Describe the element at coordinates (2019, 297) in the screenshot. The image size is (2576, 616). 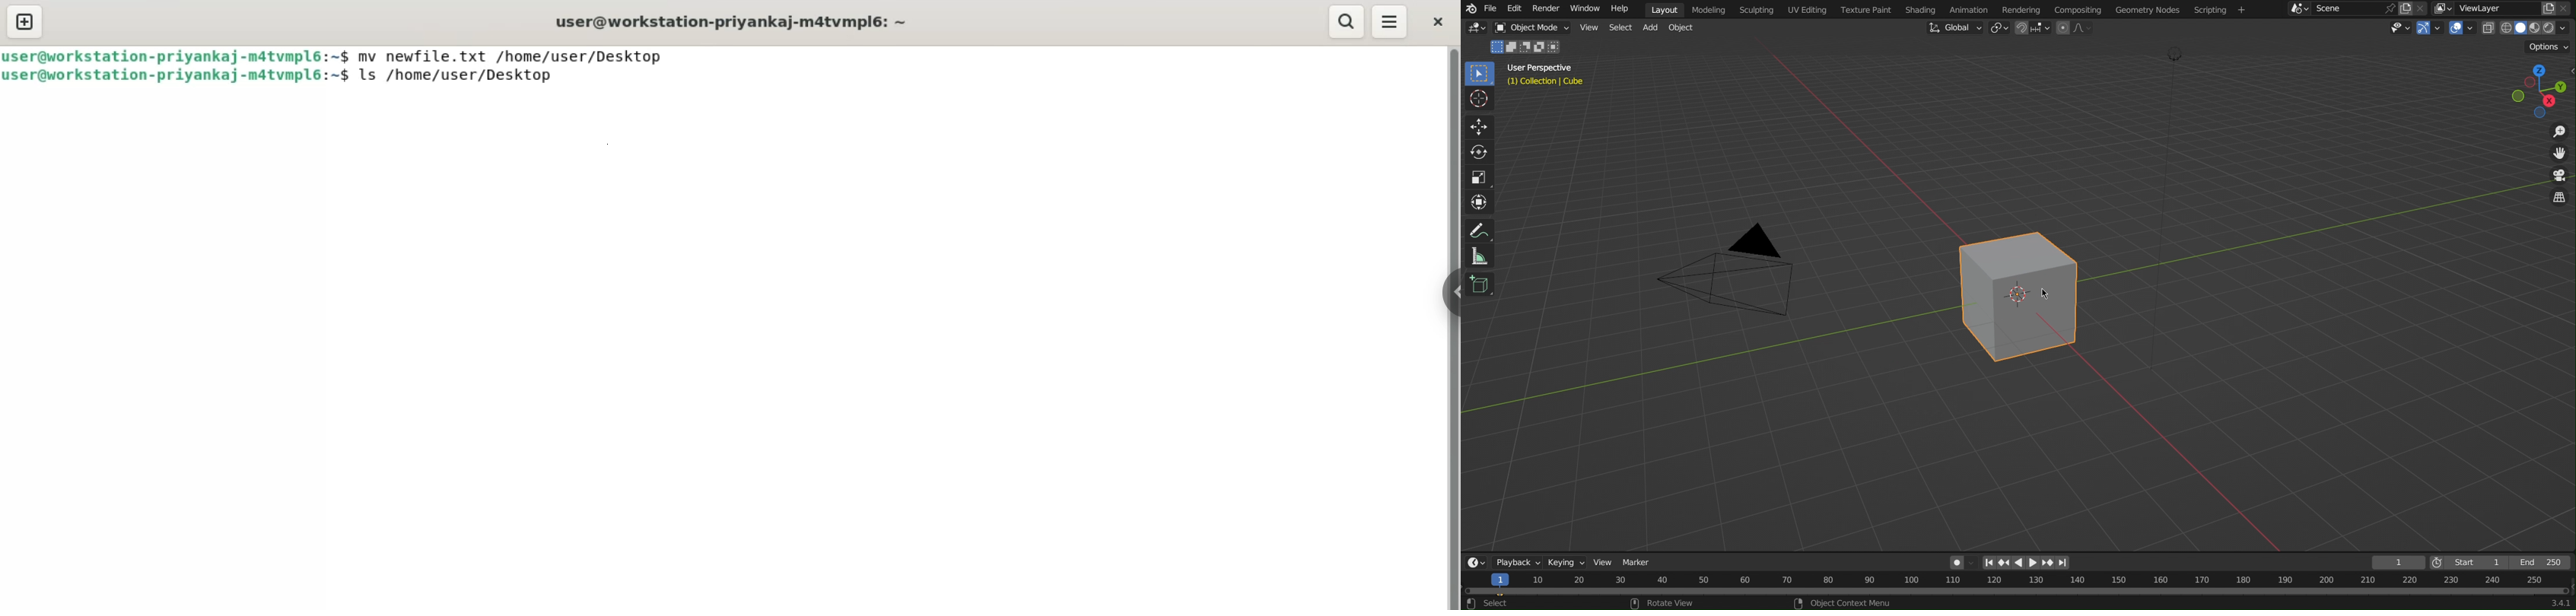
I see `Cube (Keyframe Added)` at that location.